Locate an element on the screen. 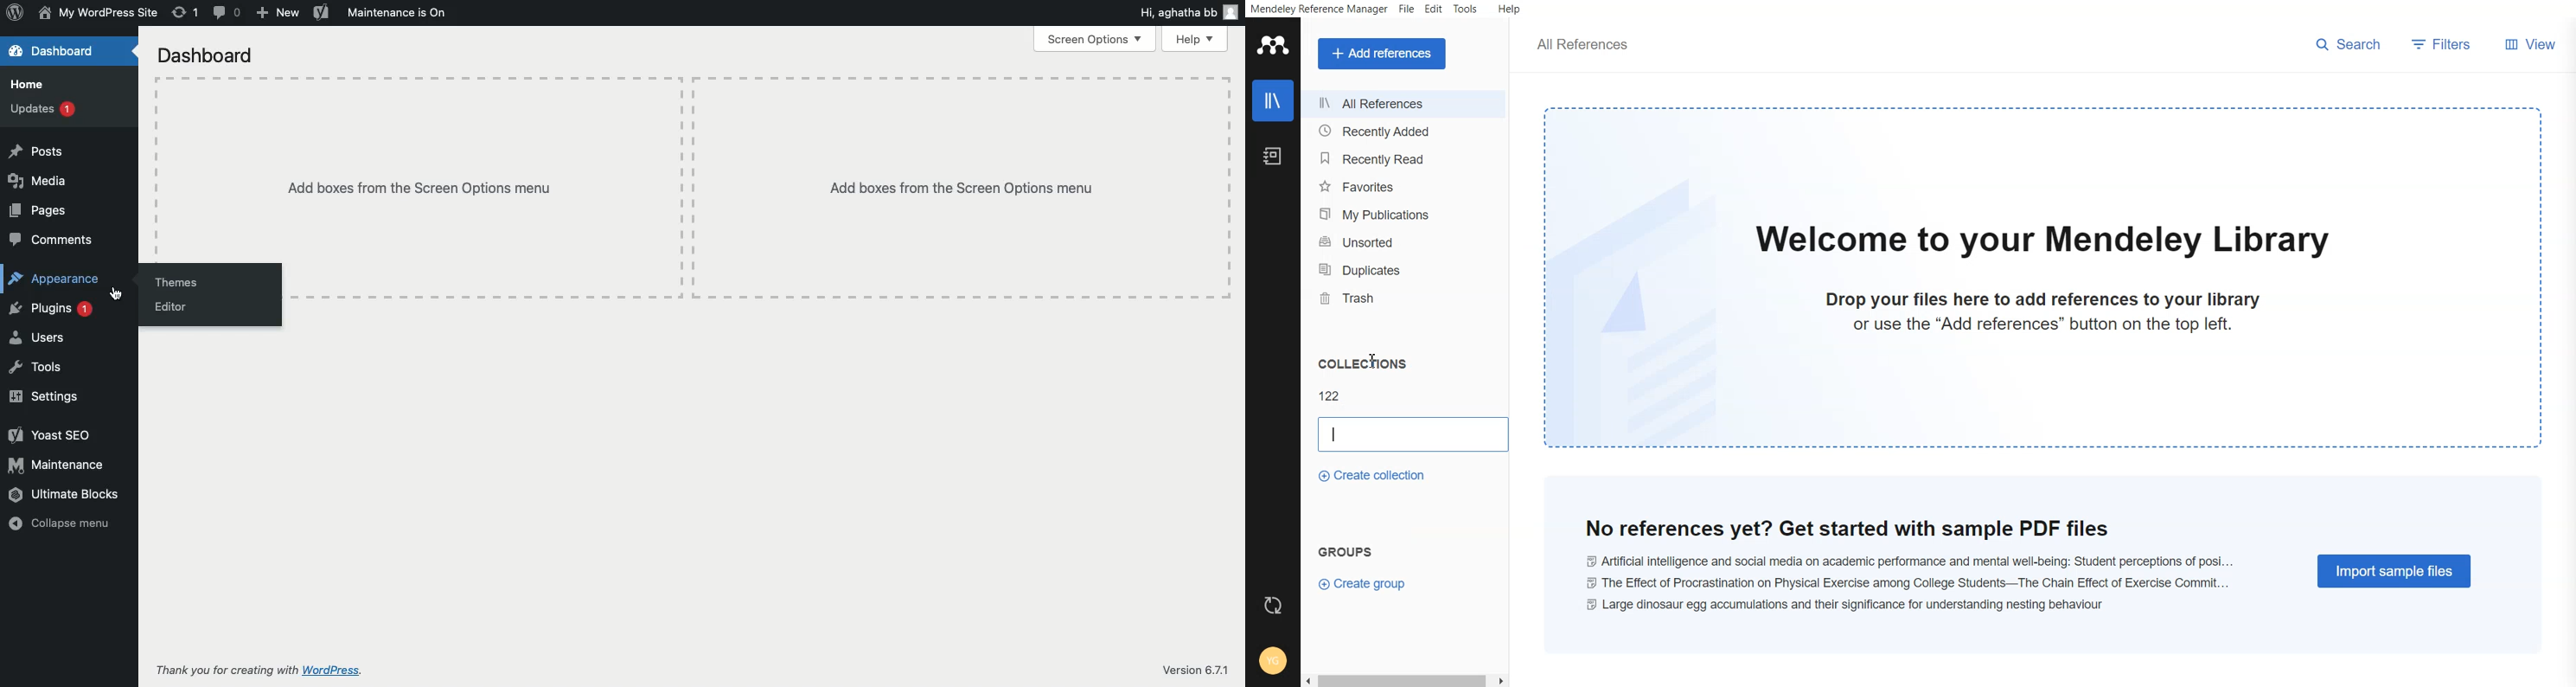 The height and width of the screenshot is (700, 2576). All references is located at coordinates (1403, 104).